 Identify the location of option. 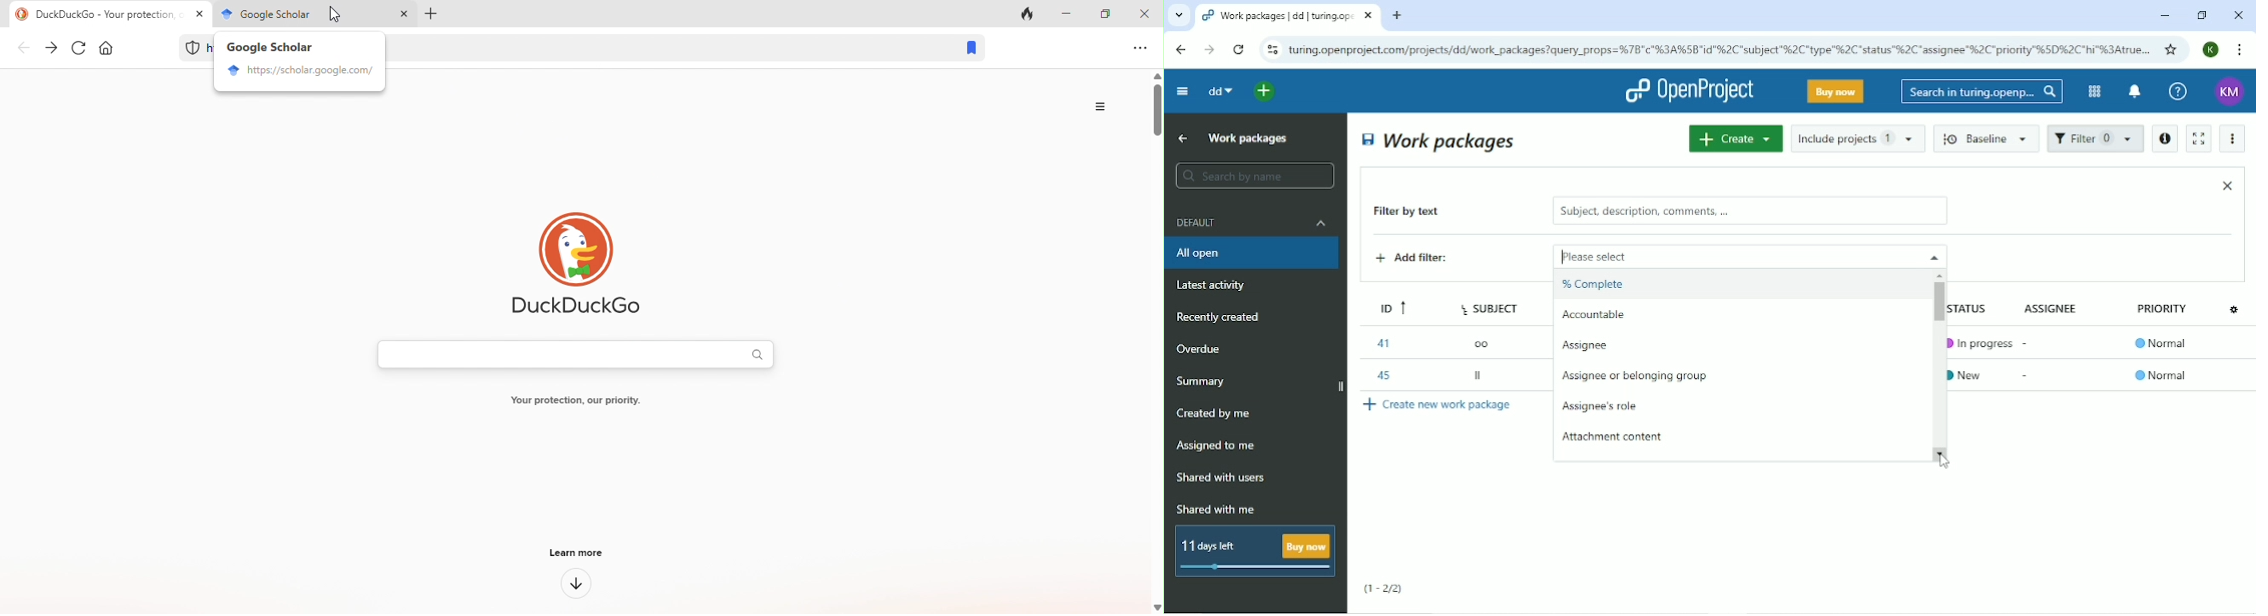
(1104, 107).